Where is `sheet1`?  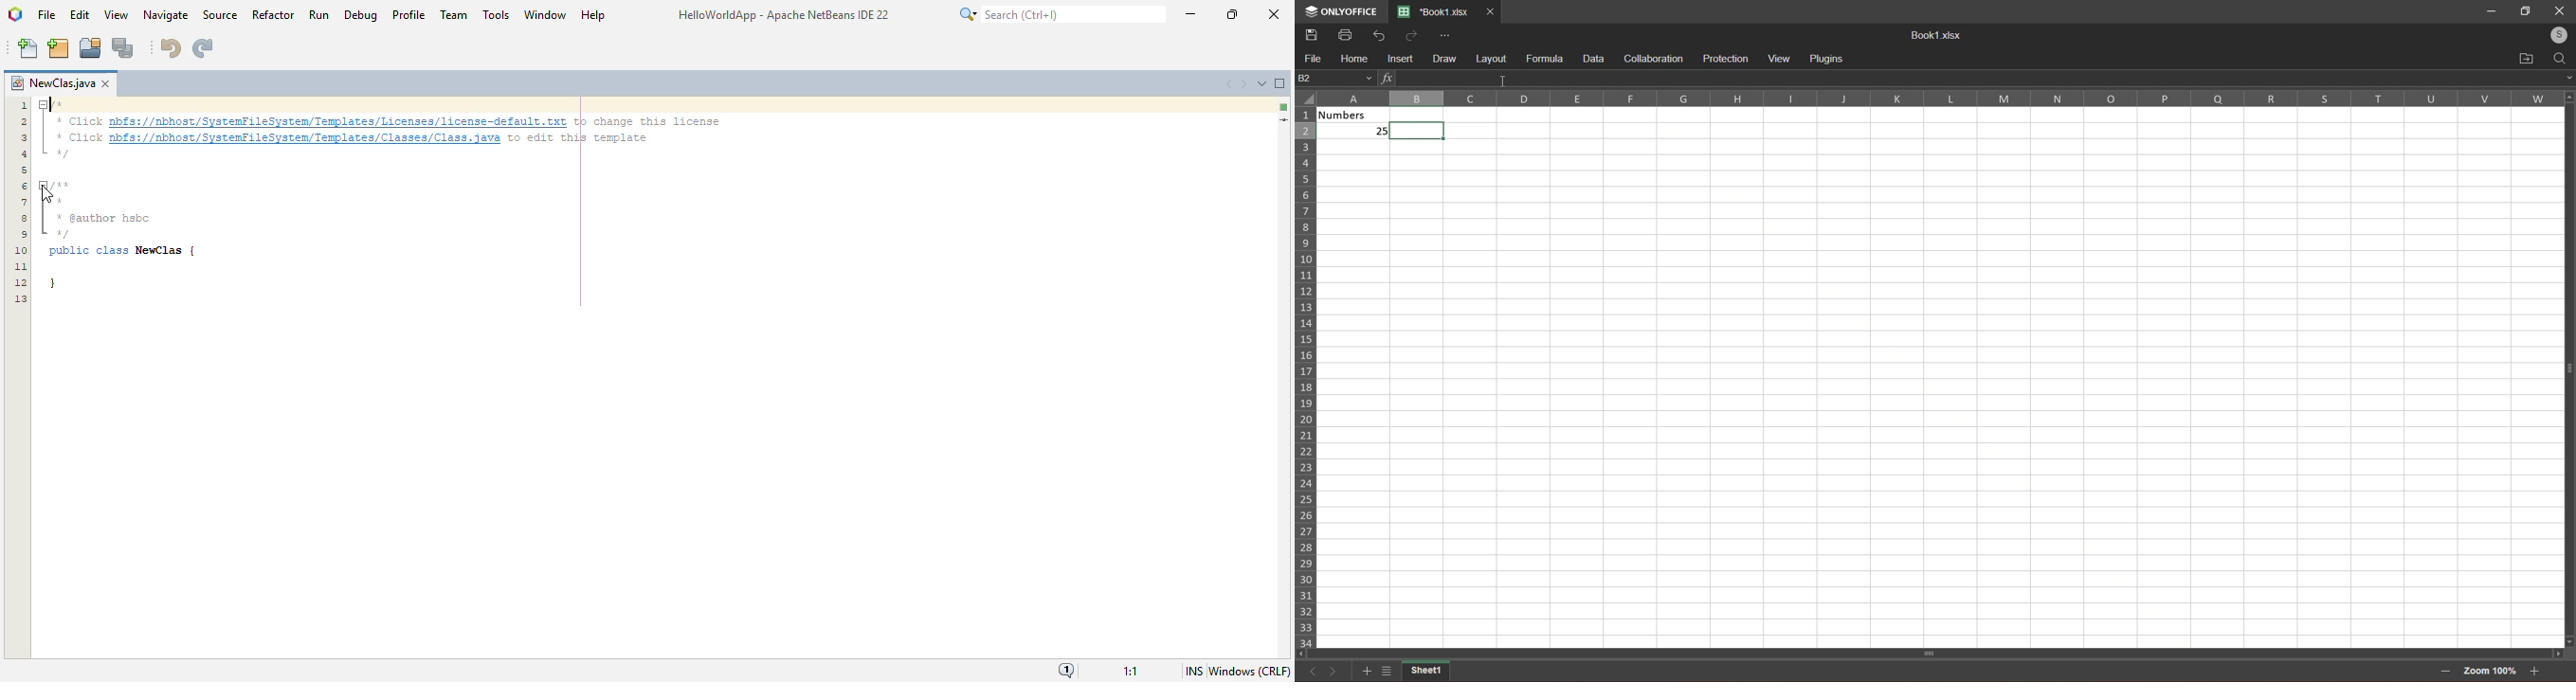 sheet1 is located at coordinates (1428, 672).